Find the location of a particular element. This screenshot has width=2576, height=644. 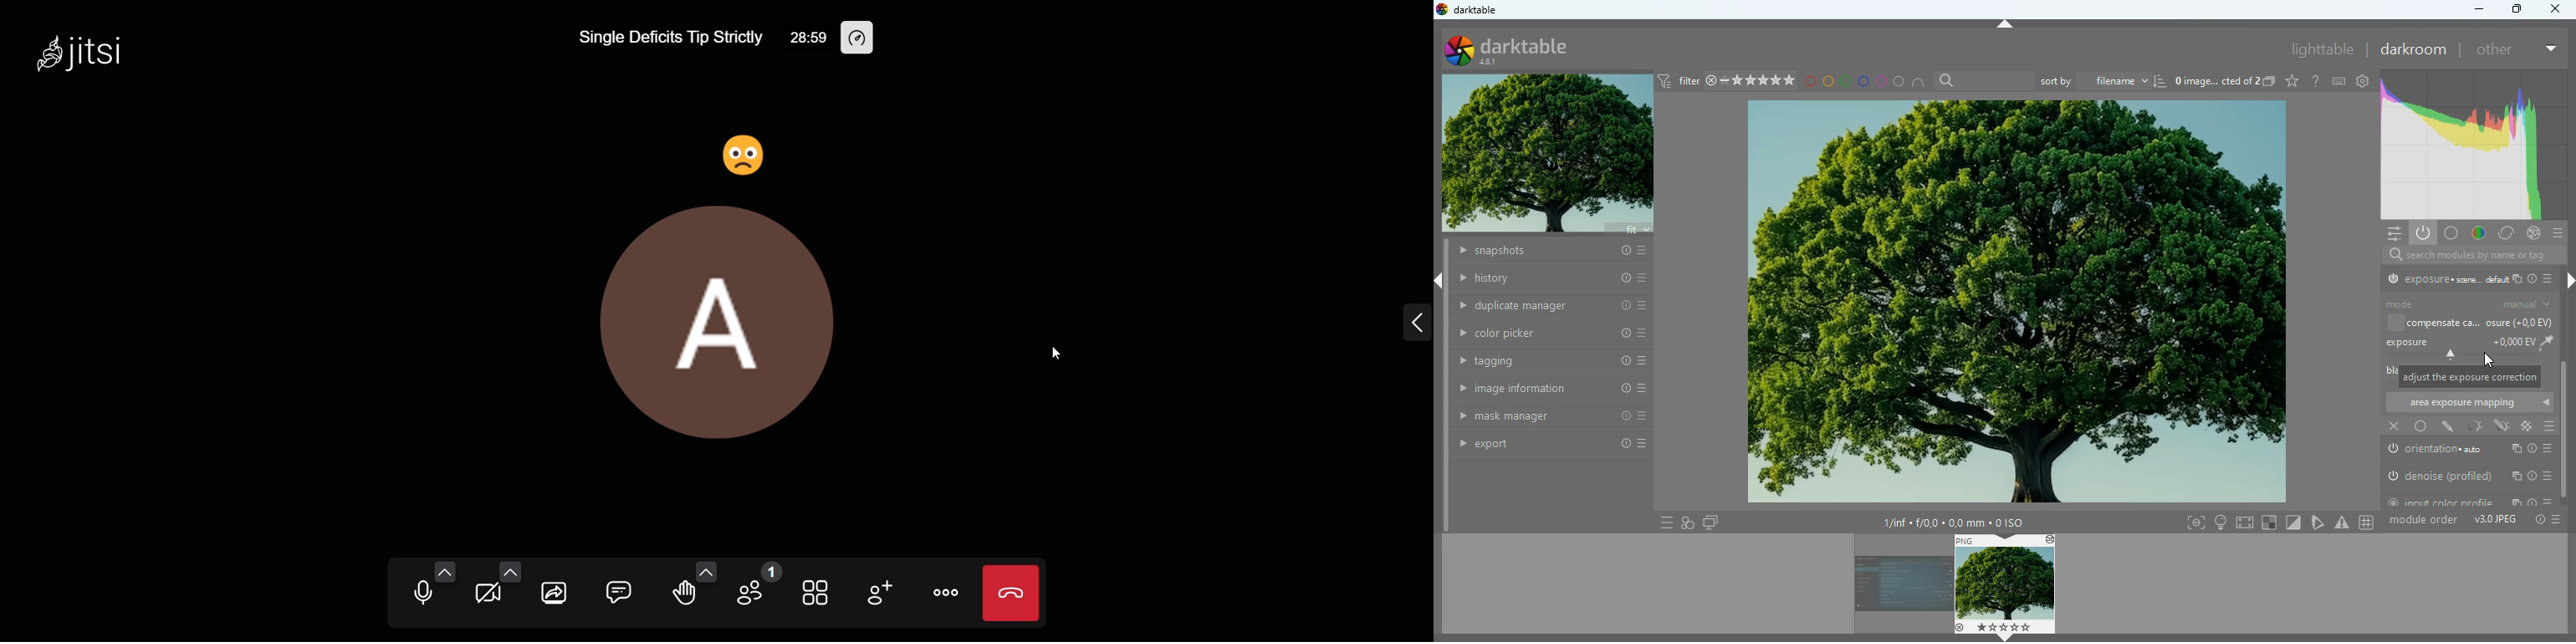

search is located at coordinates (1982, 79).